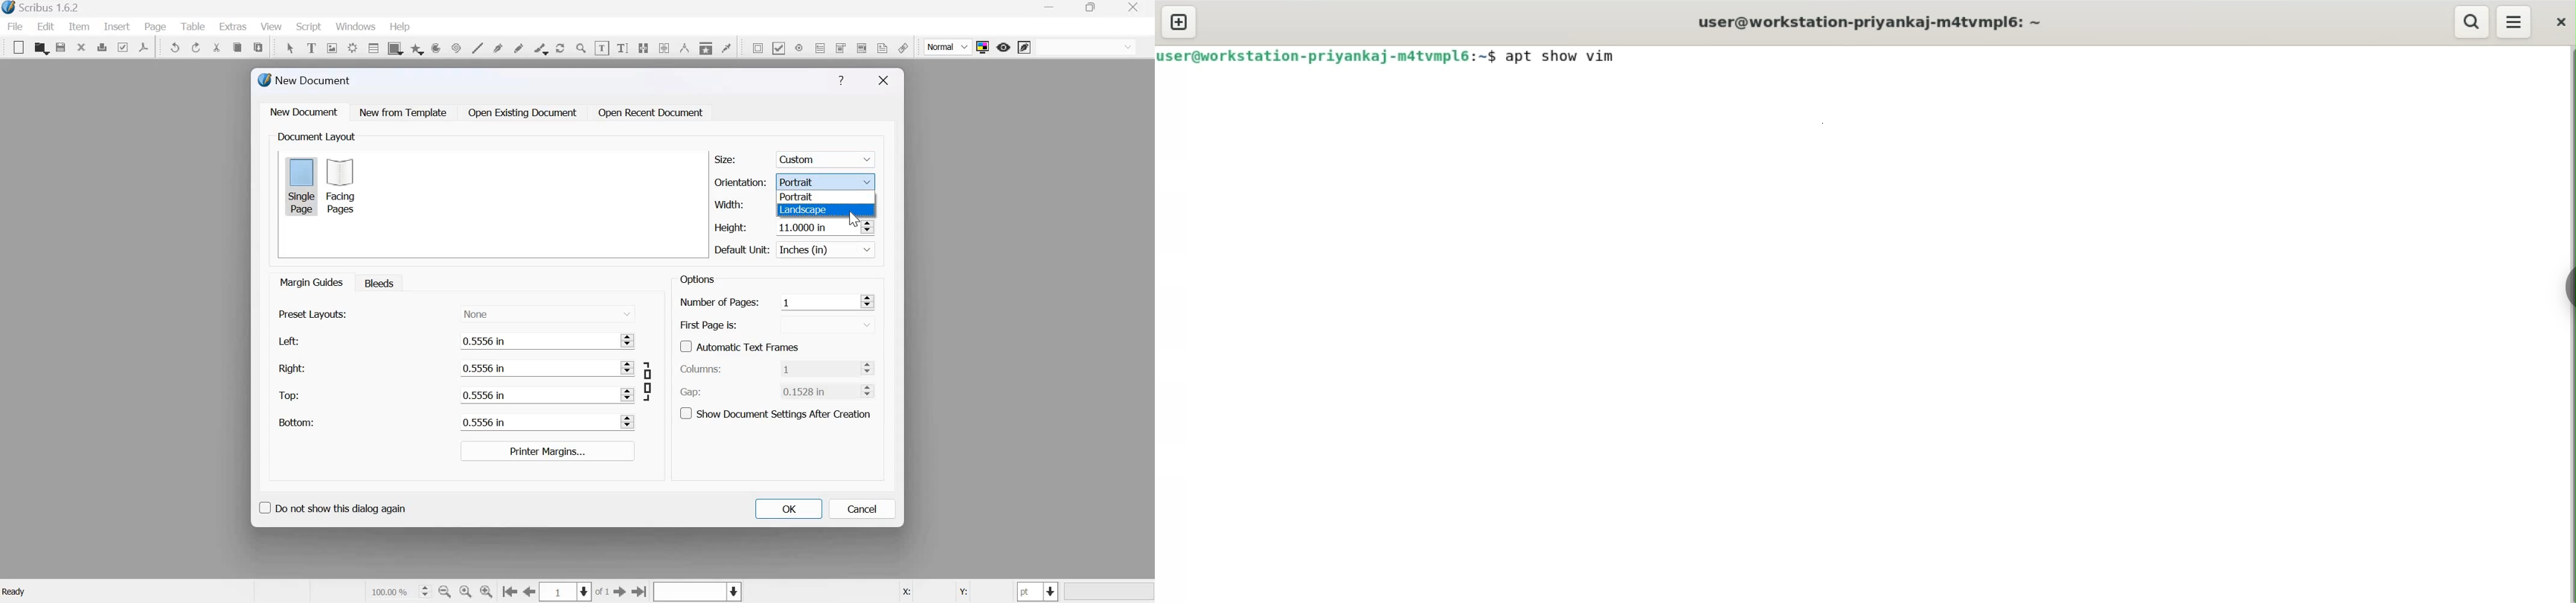  Describe the element at coordinates (778, 47) in the screenshot. I see `PDF check box` at that location.